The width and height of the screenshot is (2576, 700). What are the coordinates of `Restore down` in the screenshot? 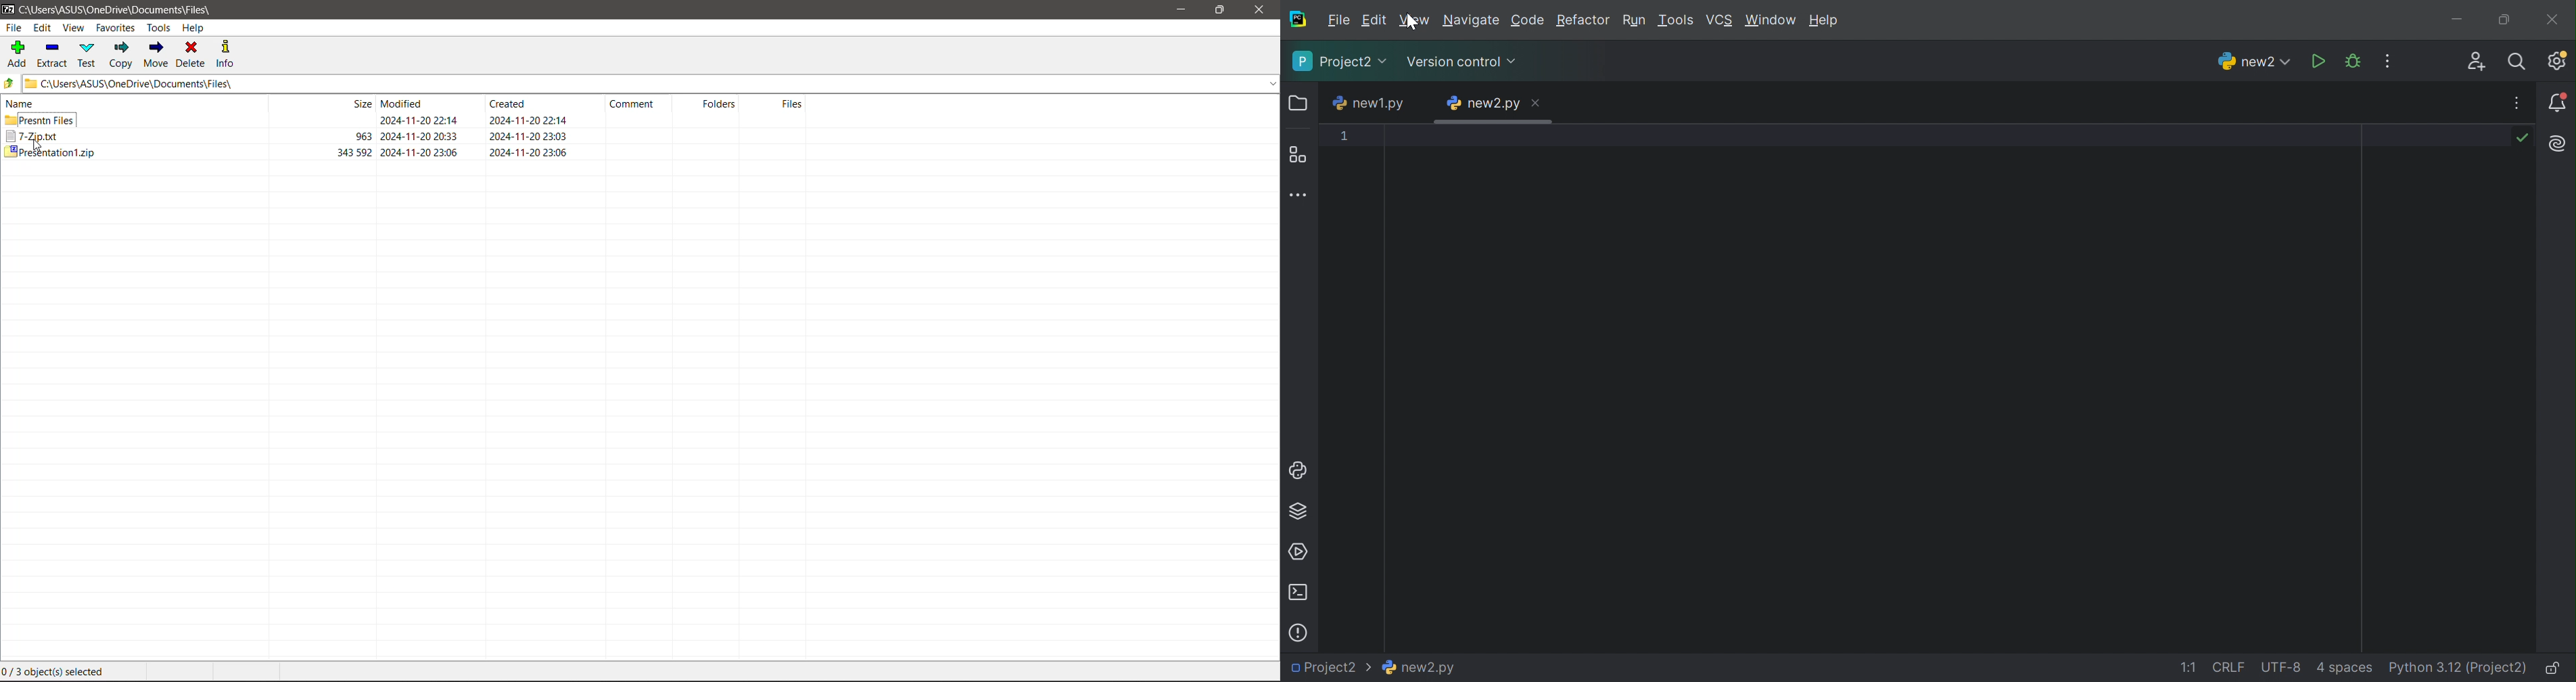 It's located at (2504, 21).